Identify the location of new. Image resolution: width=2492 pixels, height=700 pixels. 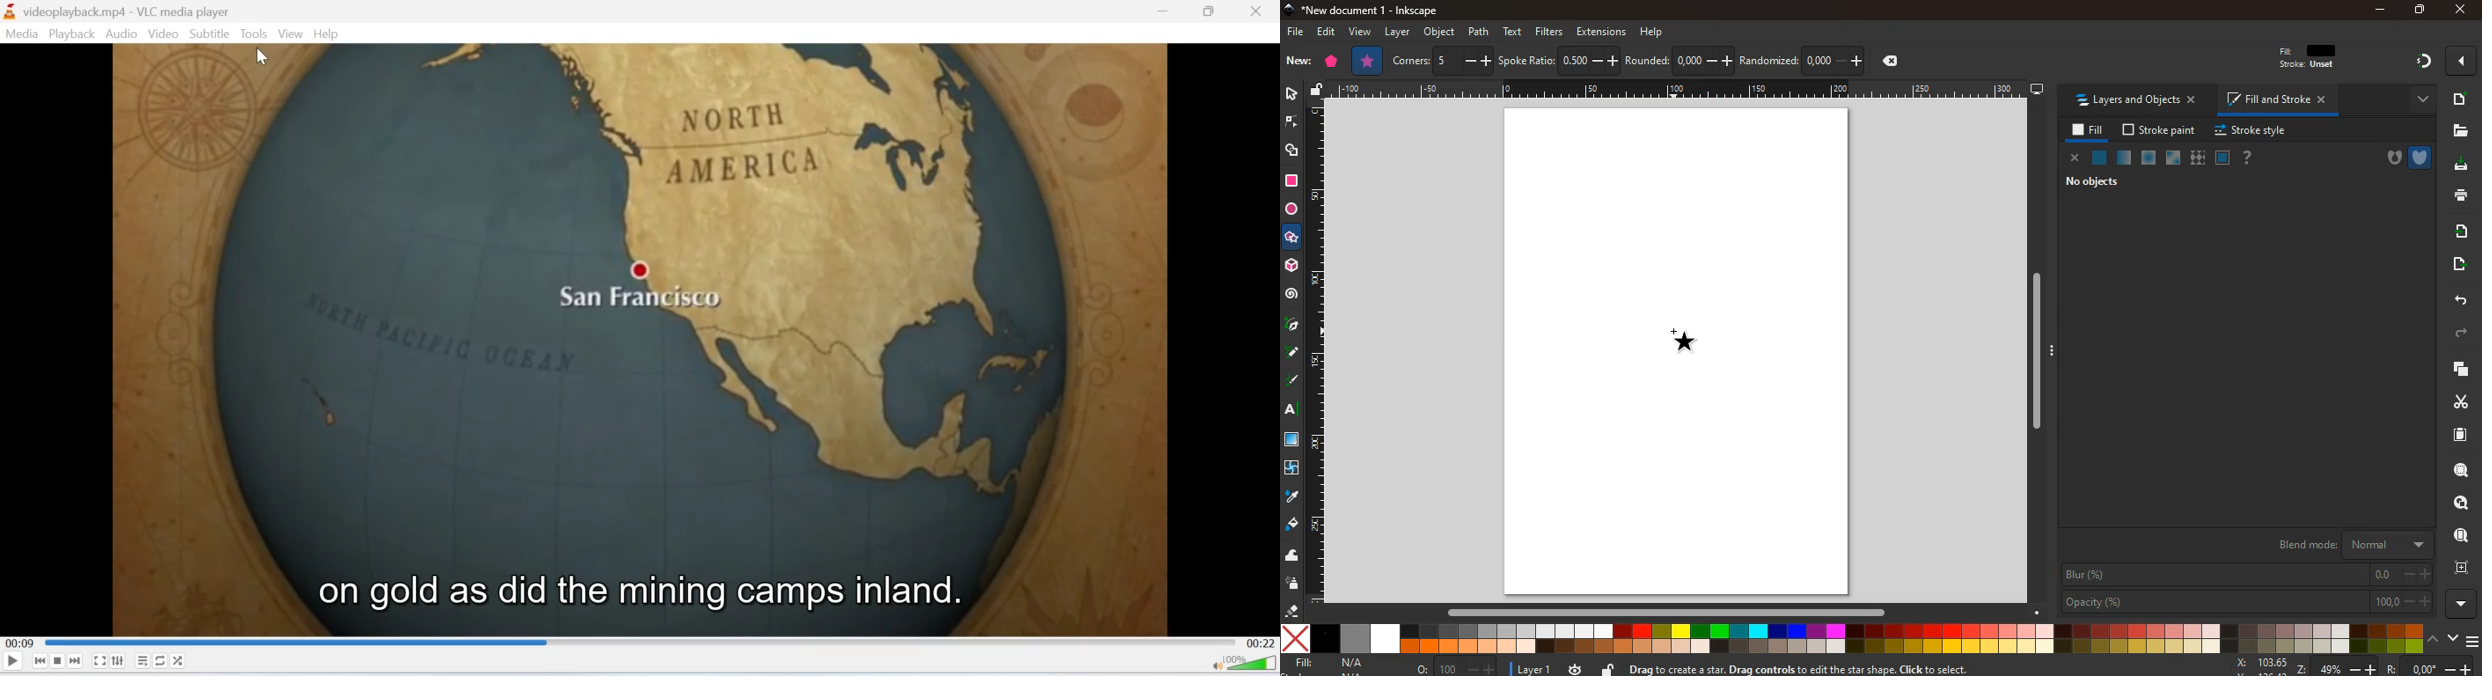
(1298, 61).